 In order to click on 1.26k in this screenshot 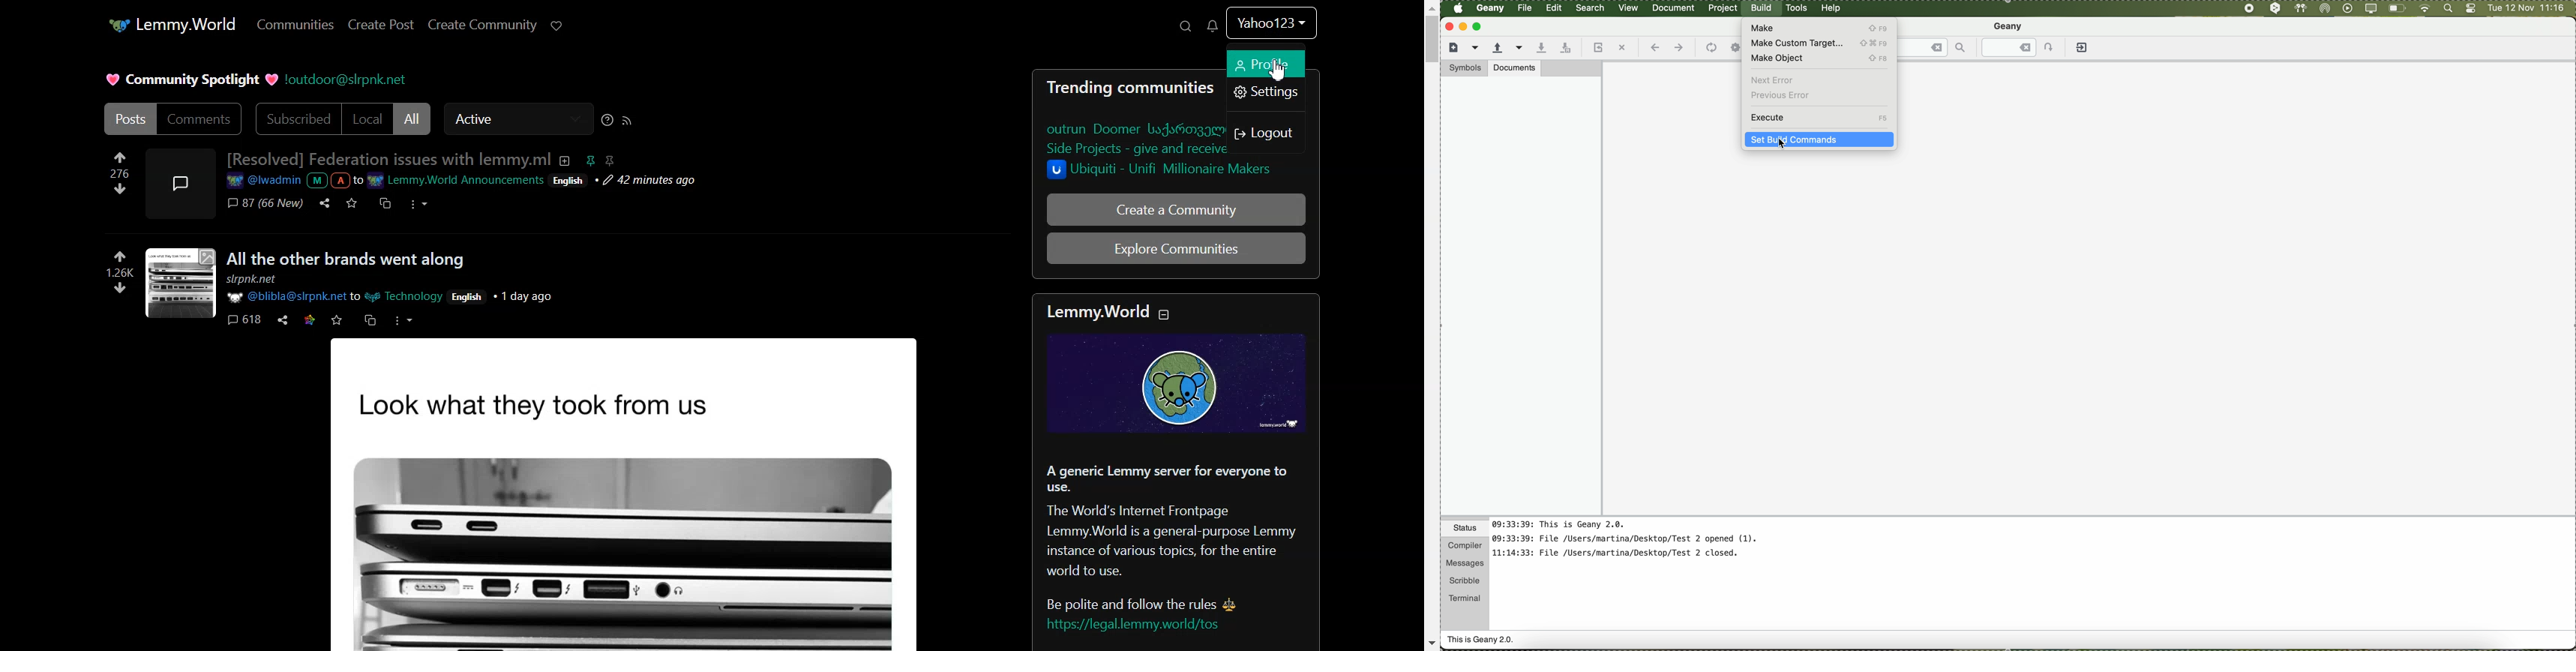, I will do `click(112, 273)`.